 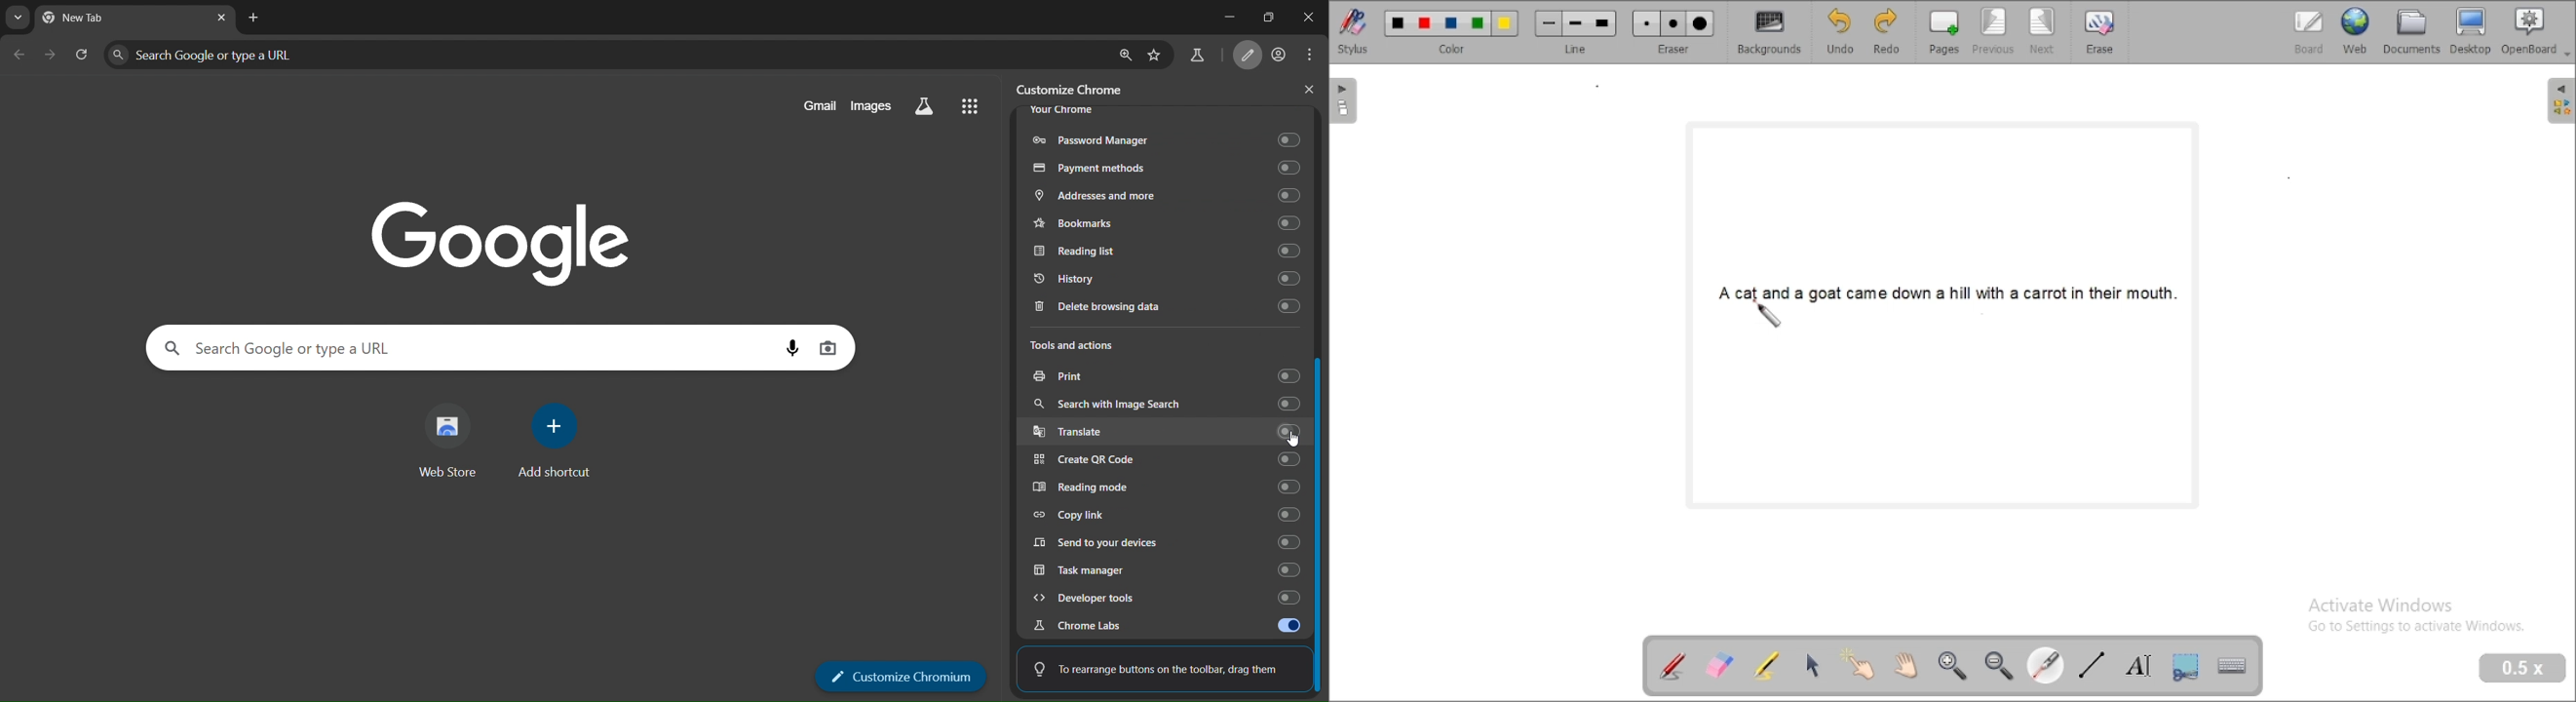 I want to click on copy link, so click(x=1168, y=516).